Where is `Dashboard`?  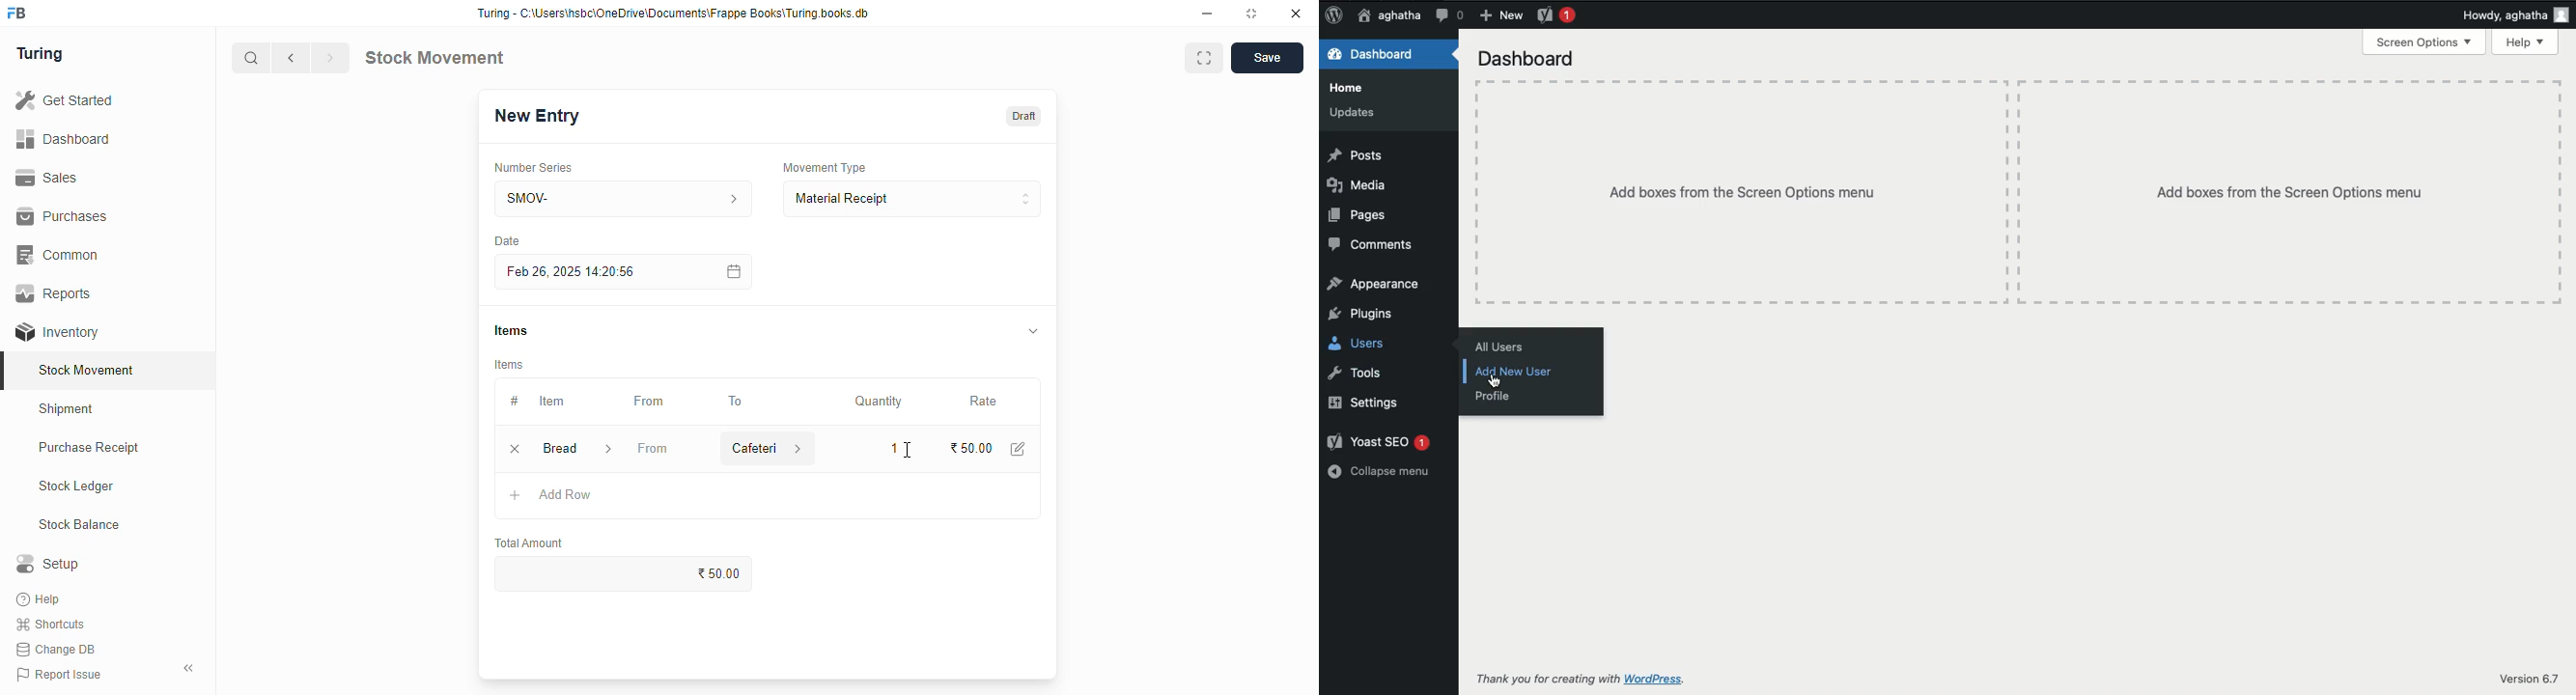
Dashboard is located at coordinates (1376, 55).